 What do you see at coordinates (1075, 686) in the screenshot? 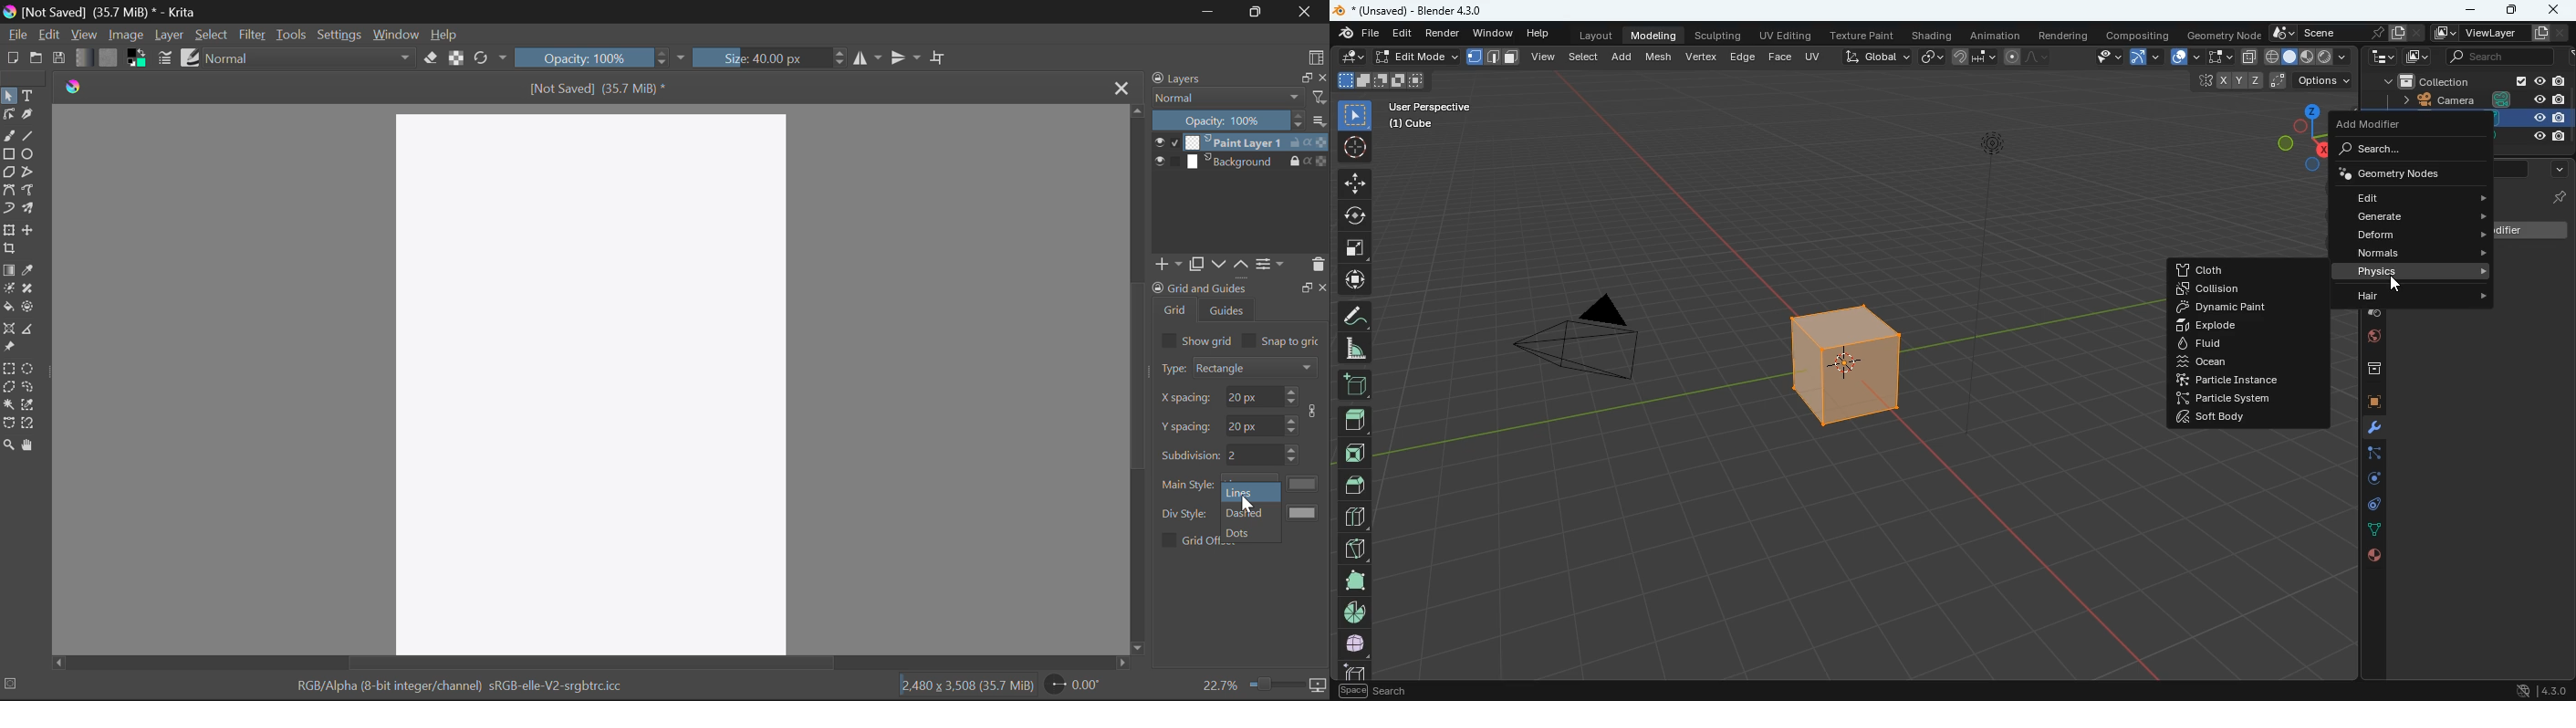
I see `Page Rotation` at bounding box center [1075, 686].